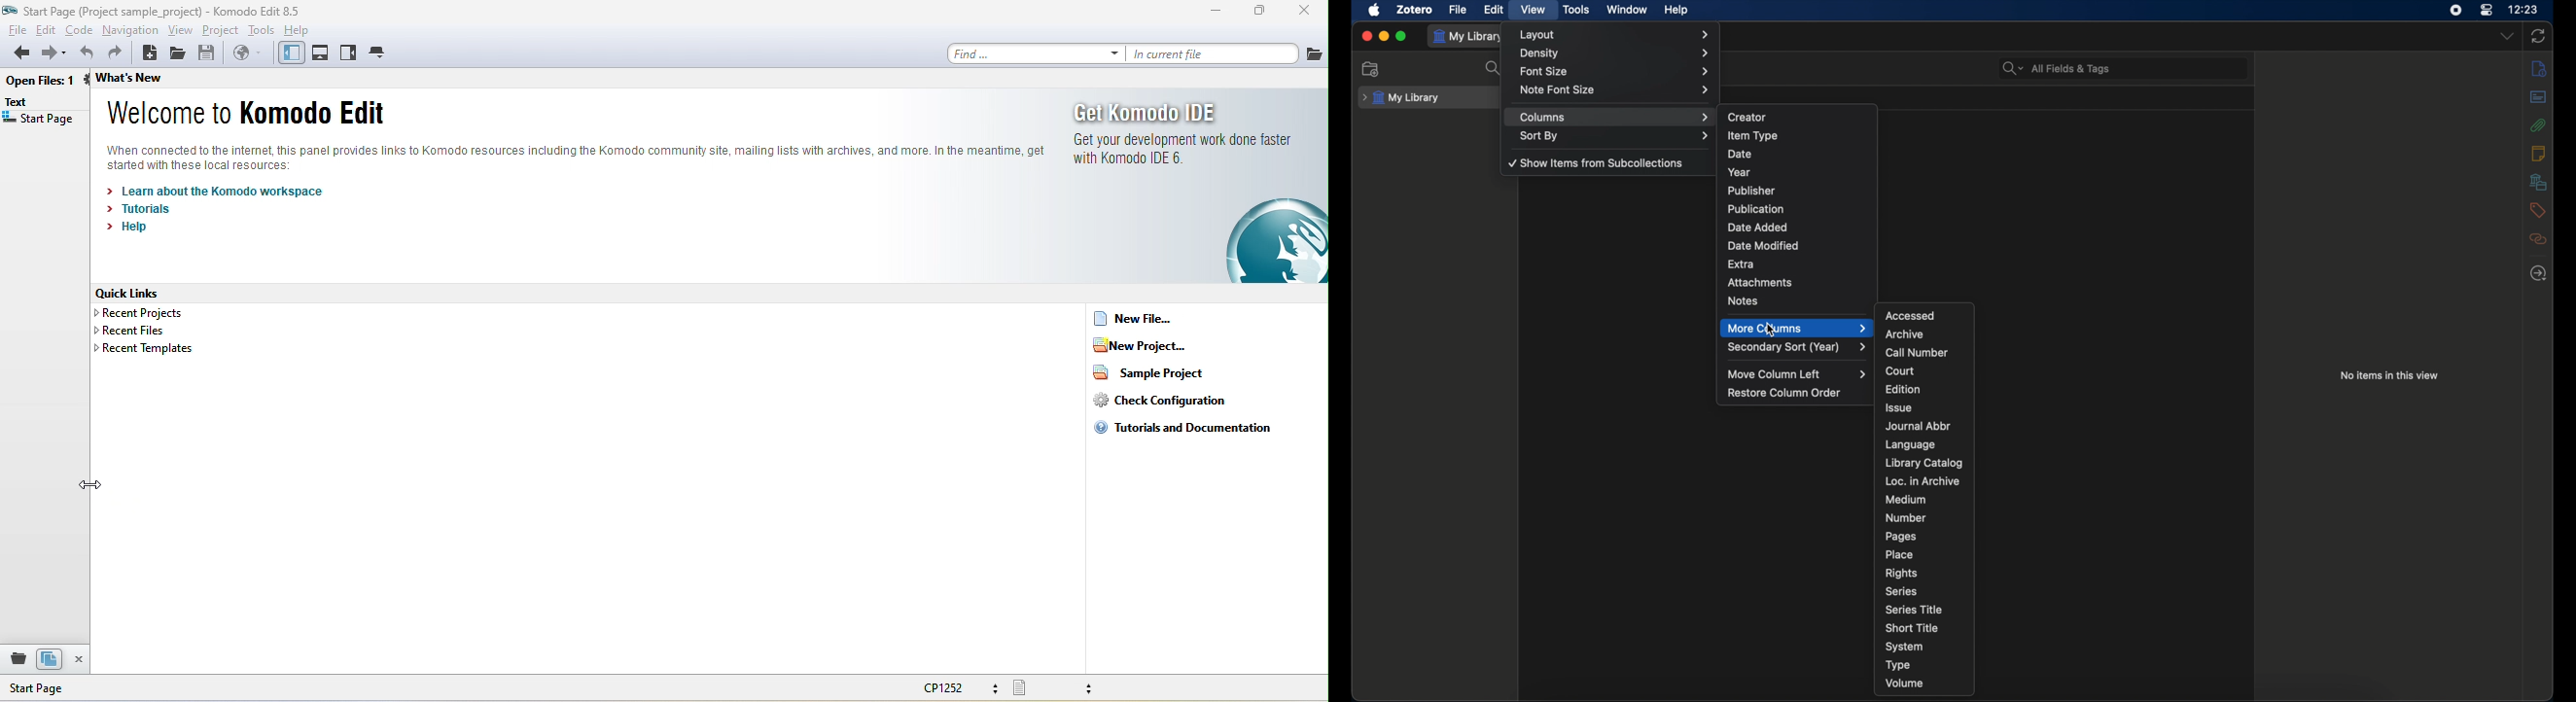 The image size is (2576, 728). Describe the element at coordinates (1901, 554) in the screenshot. I see `place` at that location.